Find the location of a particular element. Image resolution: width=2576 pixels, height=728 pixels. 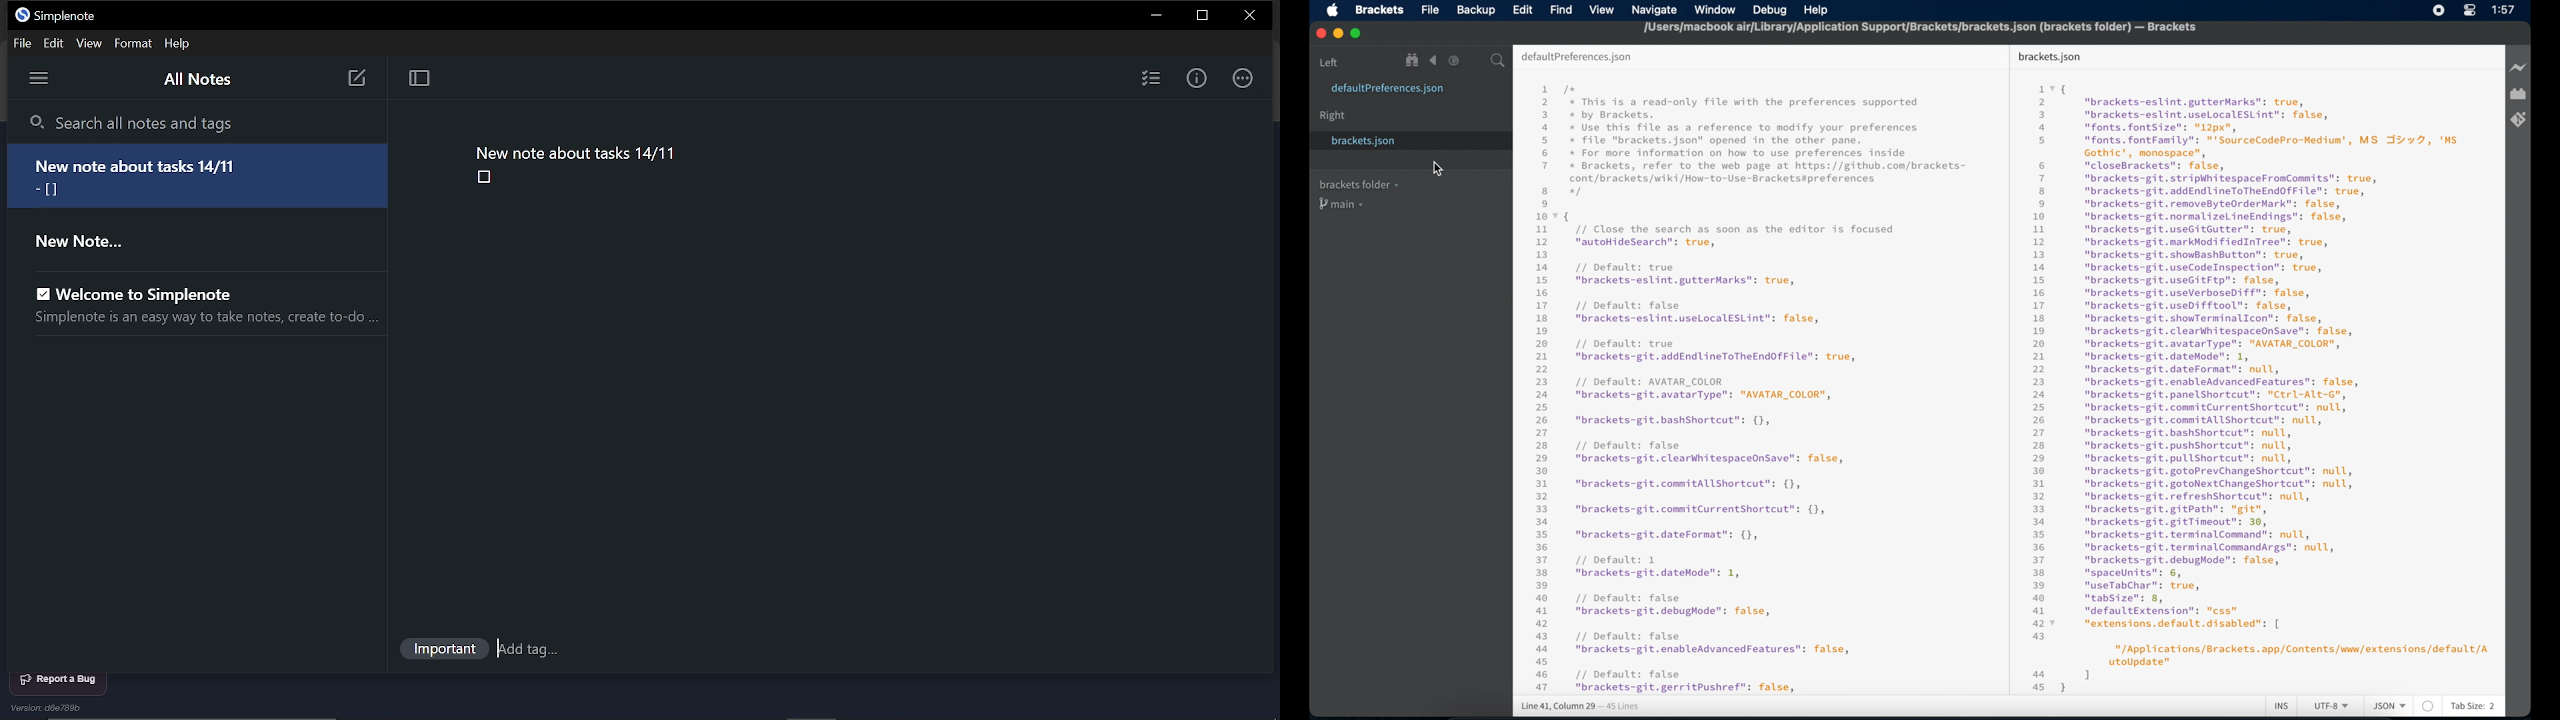

line 41, column 30 - 45 lines is located at coordinates (1580, 707).